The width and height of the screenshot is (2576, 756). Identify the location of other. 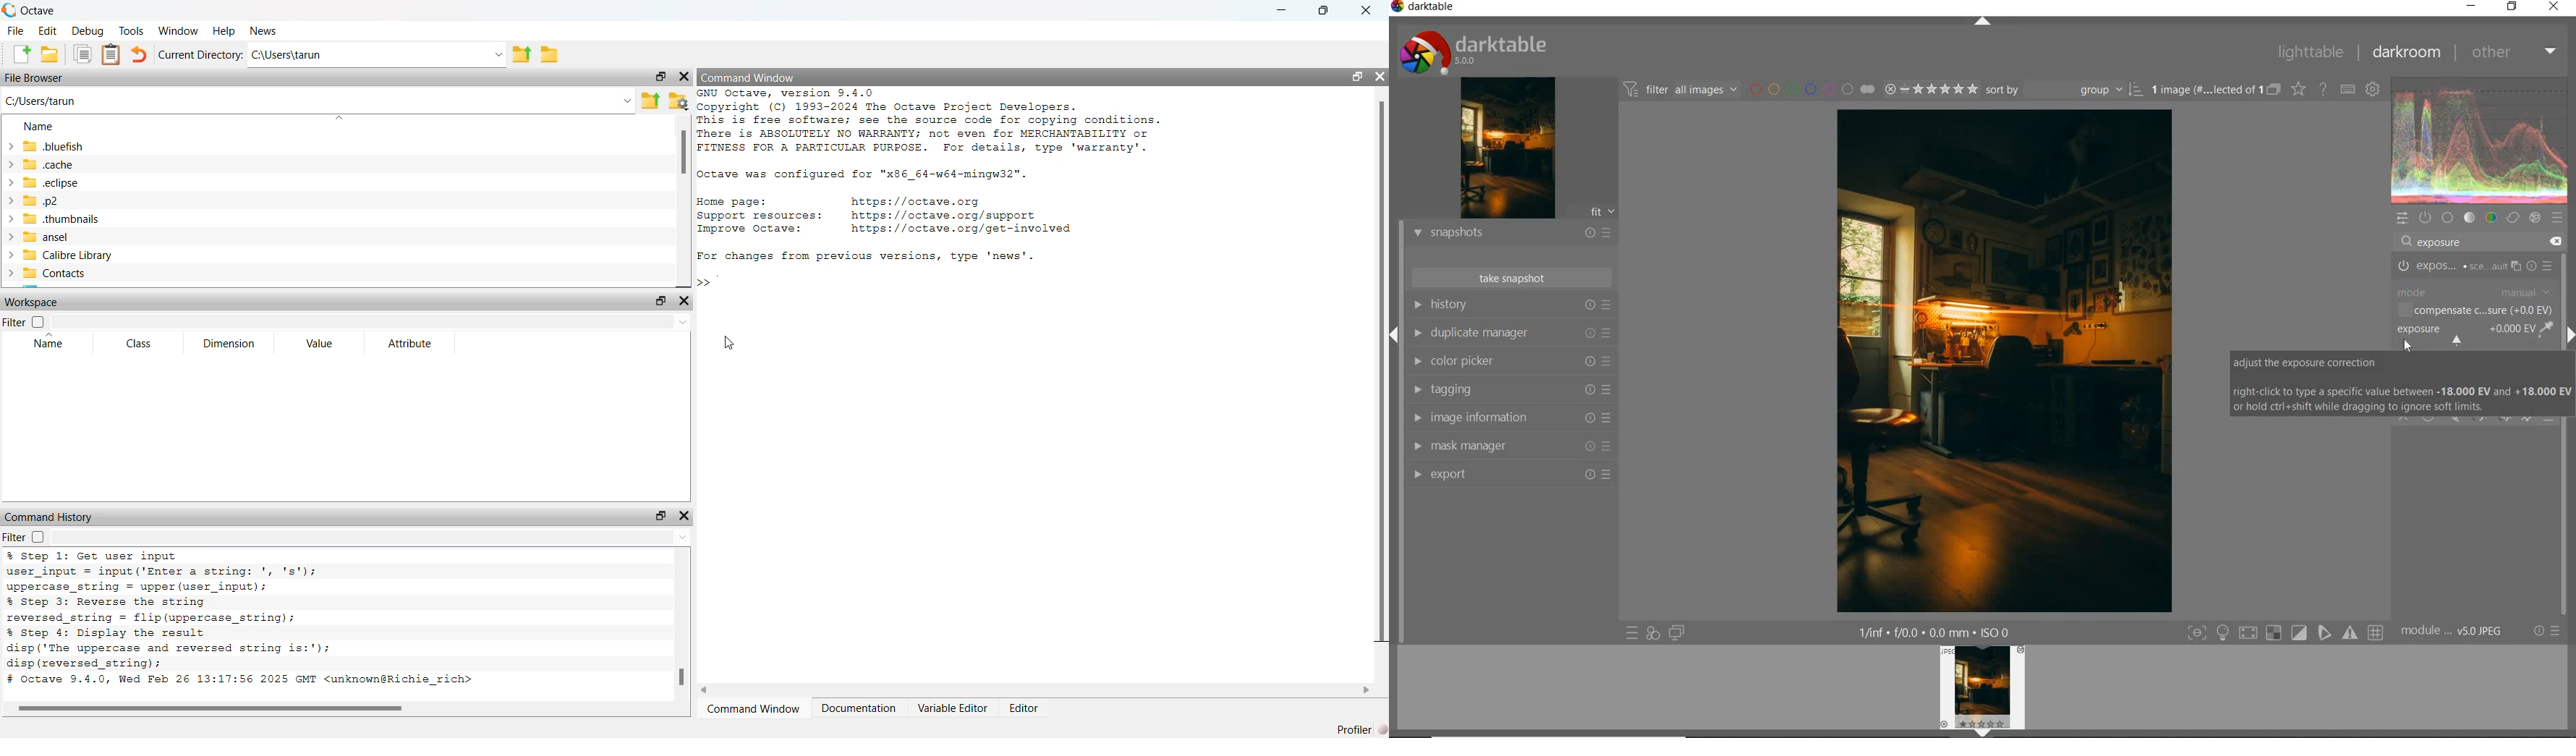
(2515, 52).